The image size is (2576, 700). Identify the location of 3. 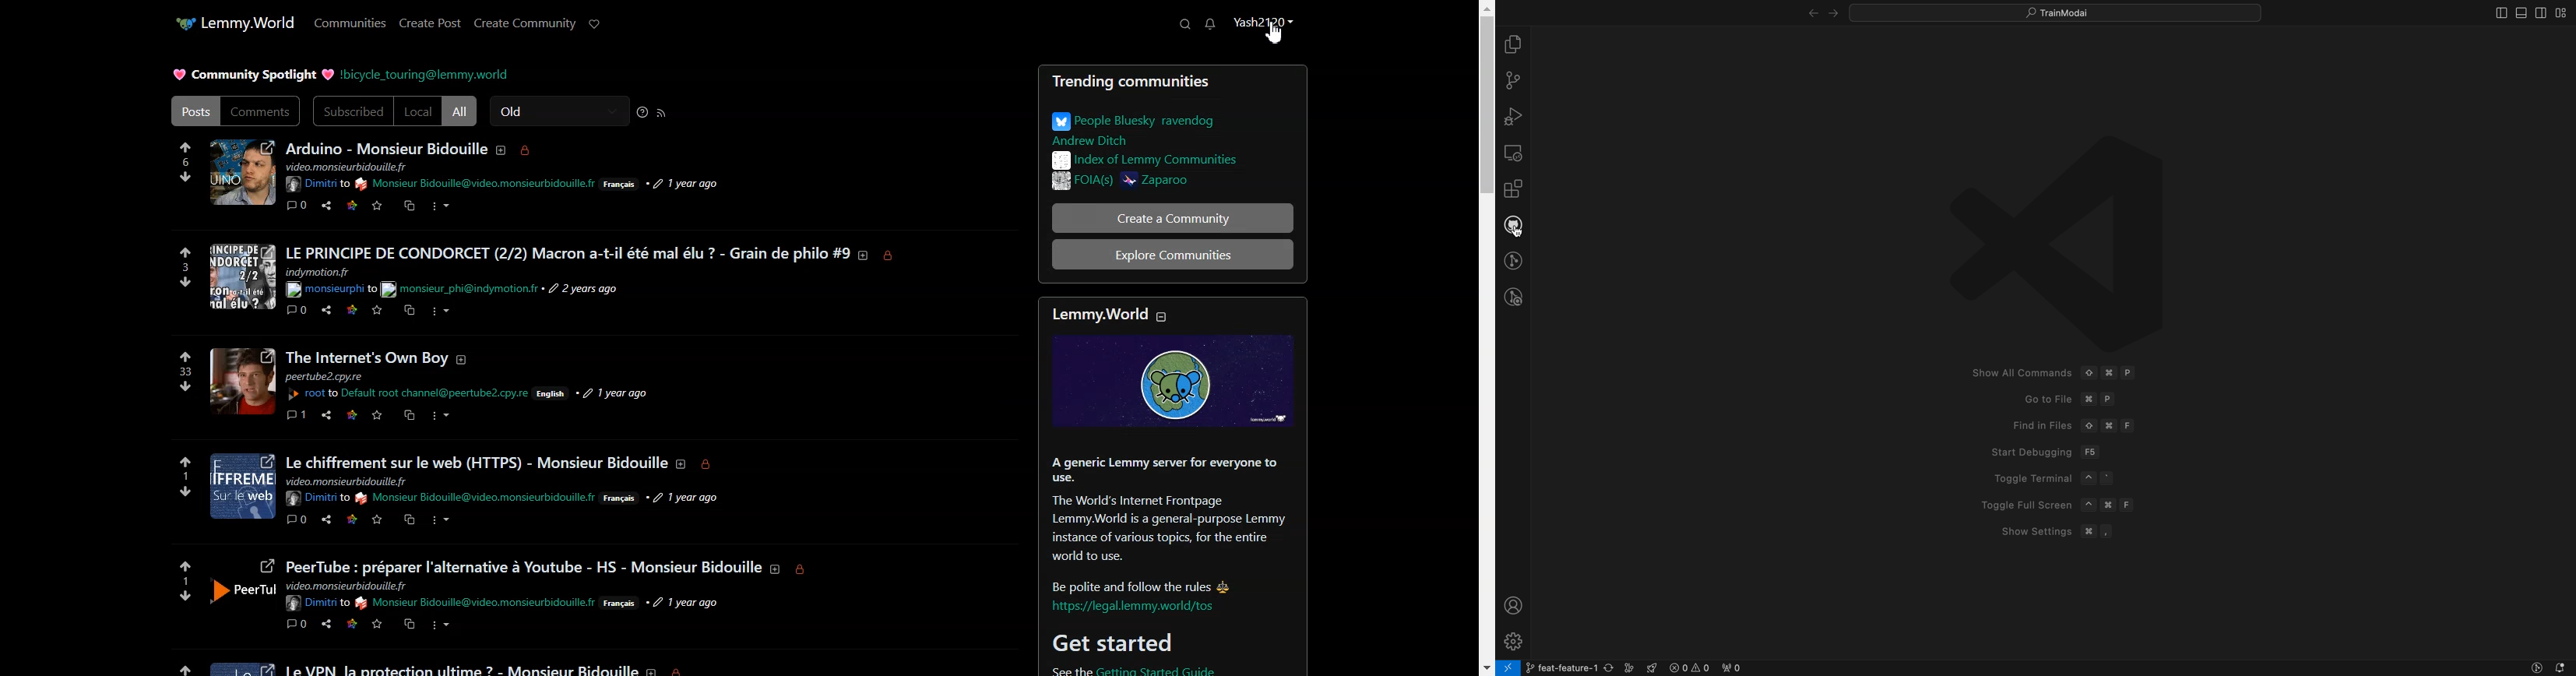
(175, 267).